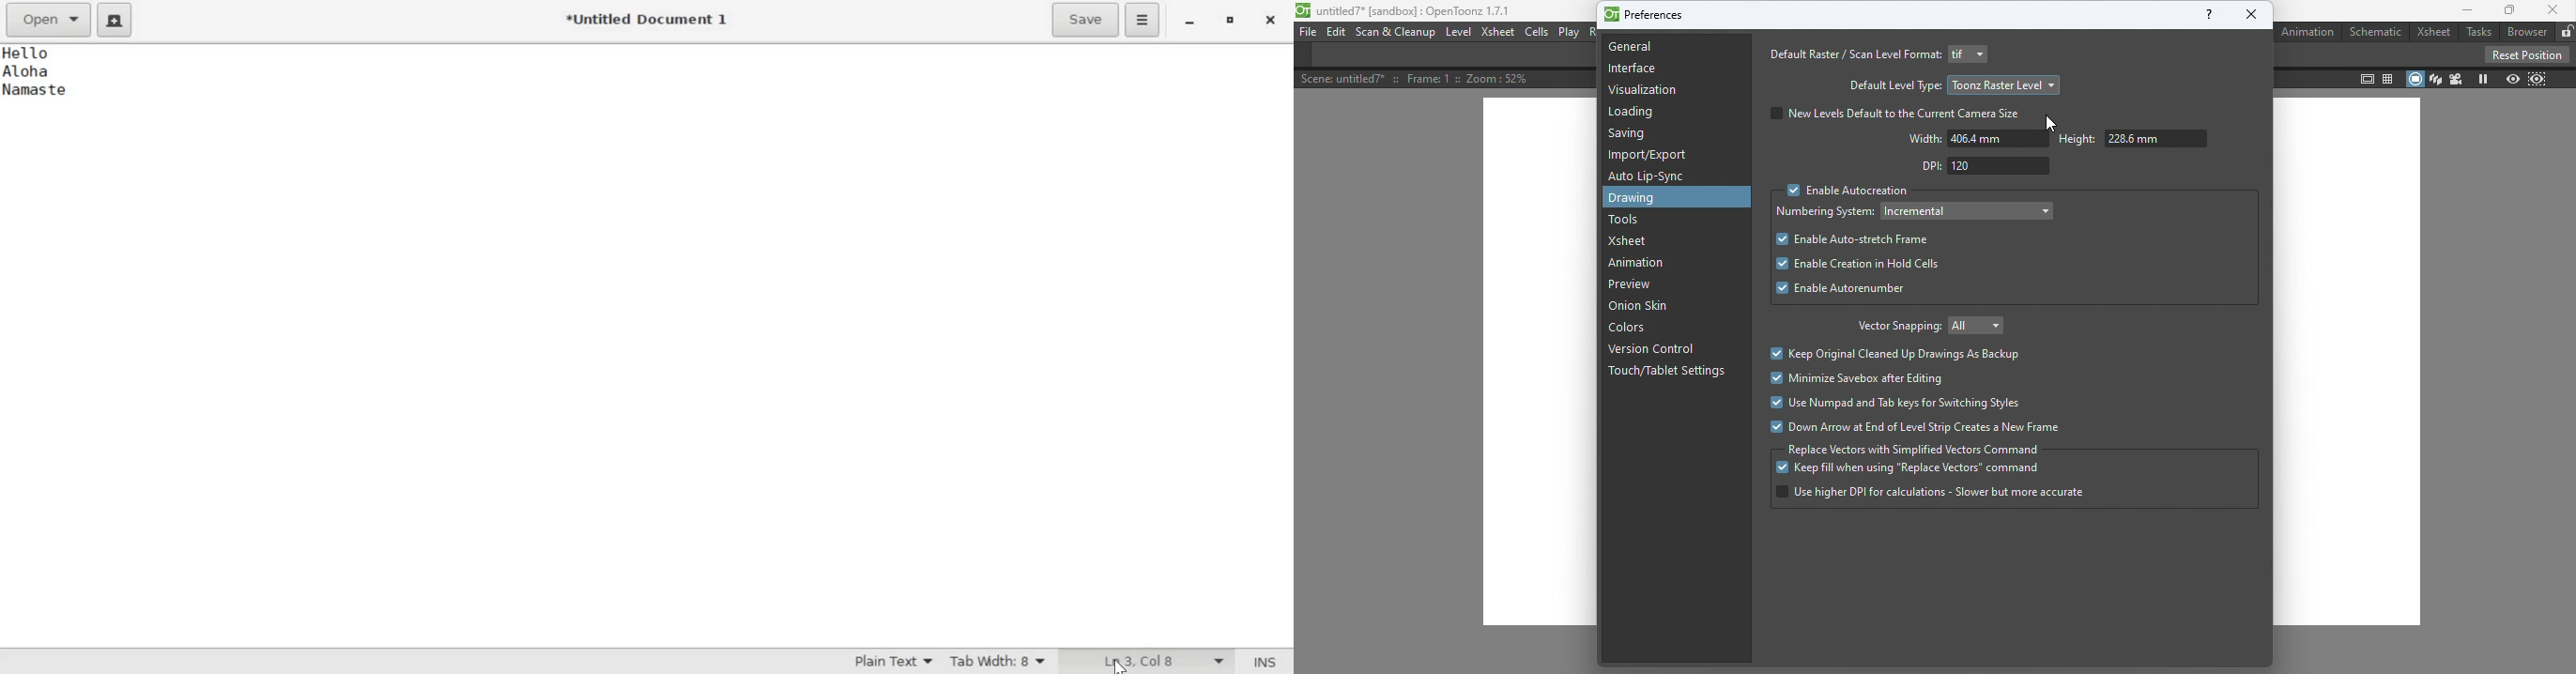 This screenshot has height=700, width=2576. Describe the element at coordinates (1539, 33) in the screenshot. I see `Cells` at that location.